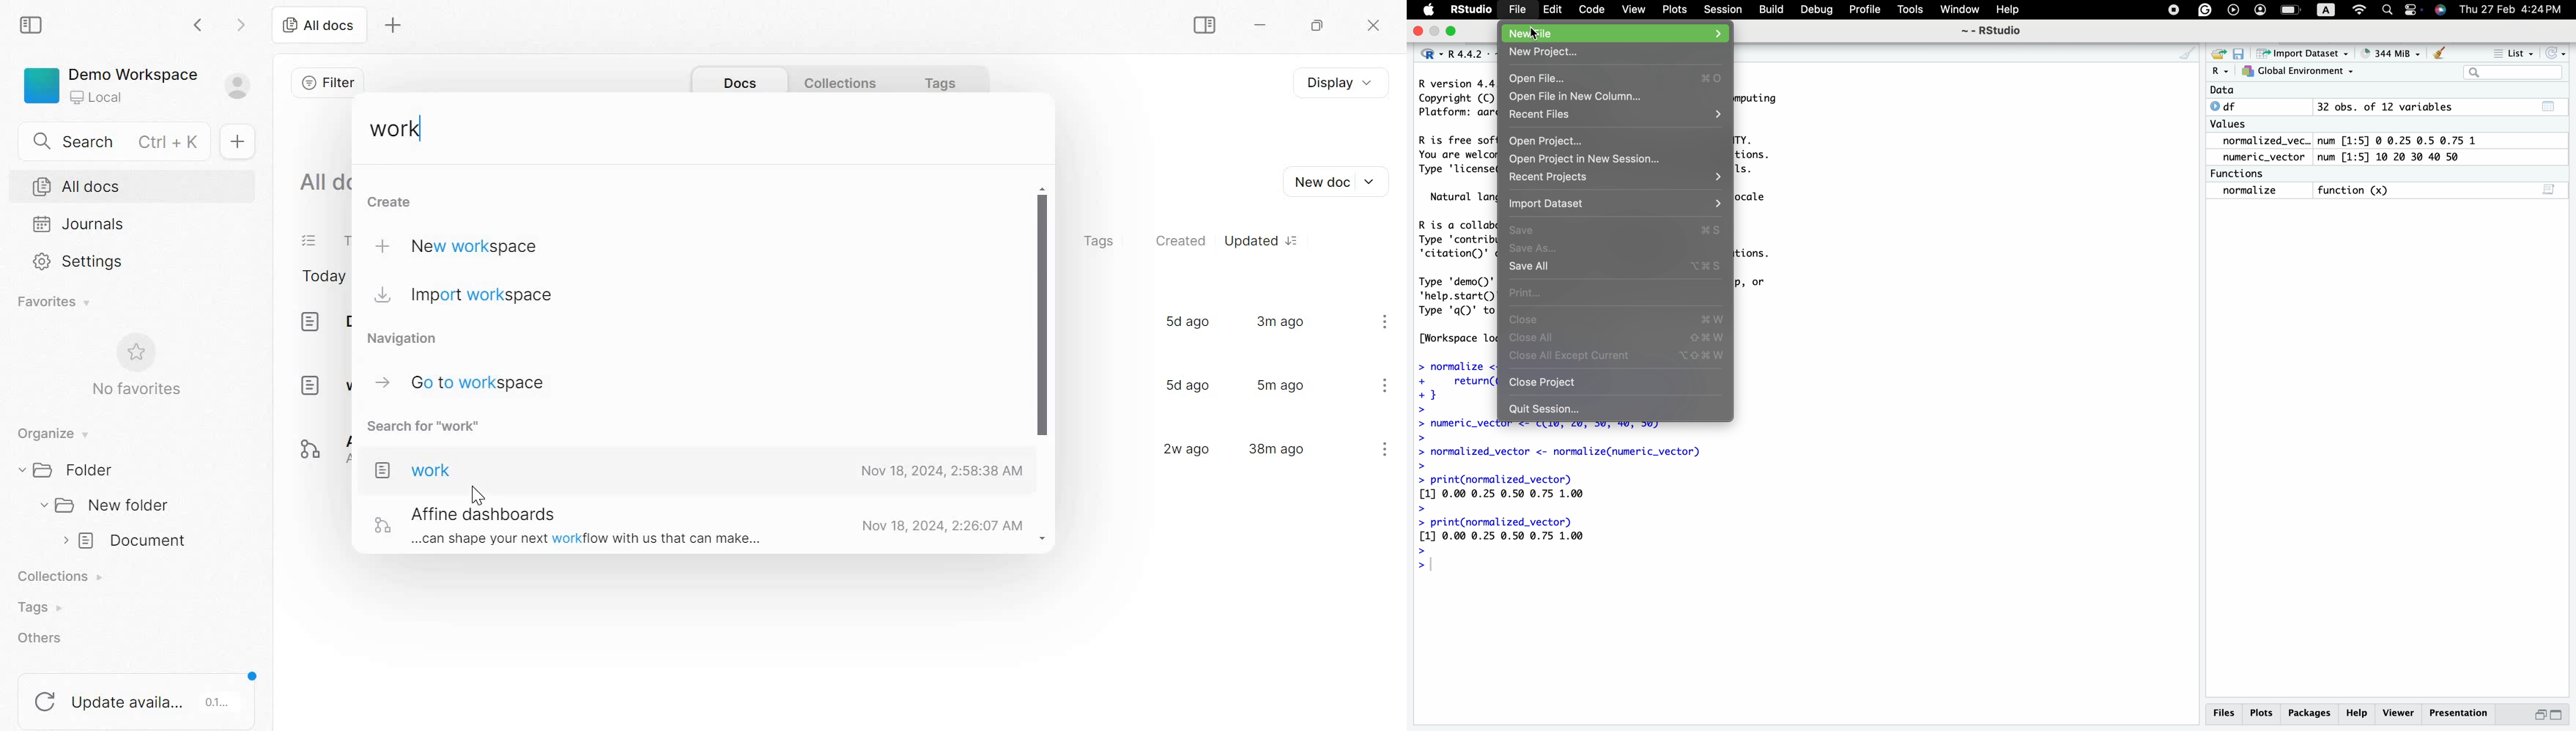 The height and width of the screenshot is (756, 2576). I want to click on 5m ago, so click(1281, 385).